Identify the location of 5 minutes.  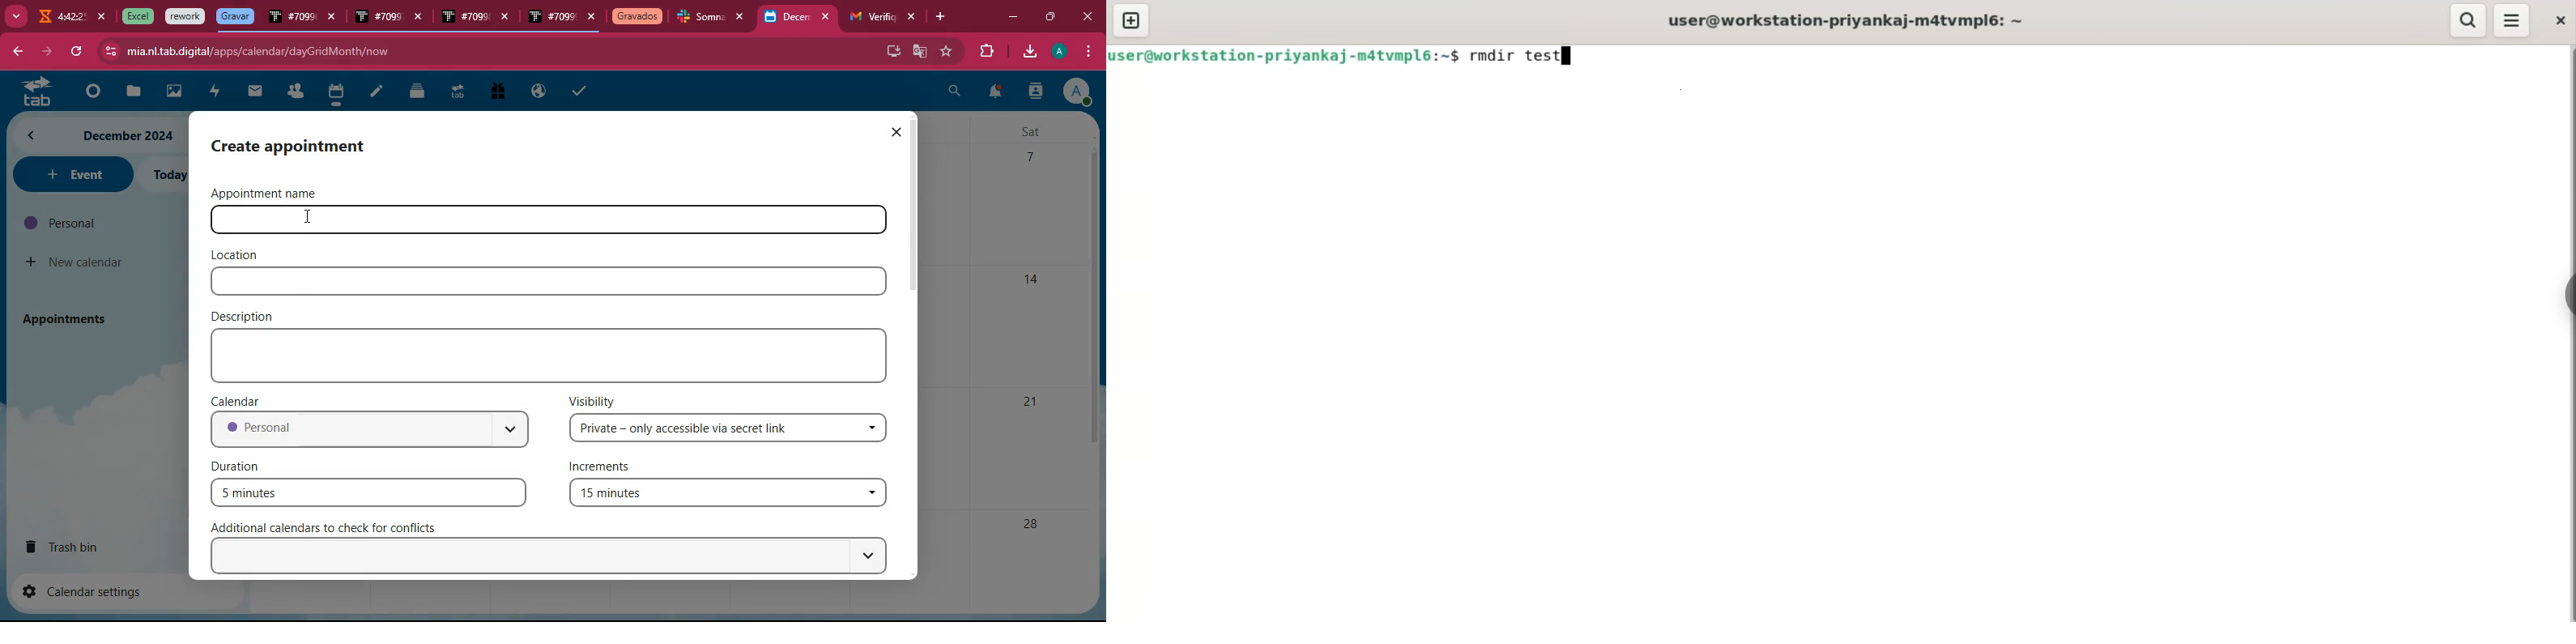
(368, 492).